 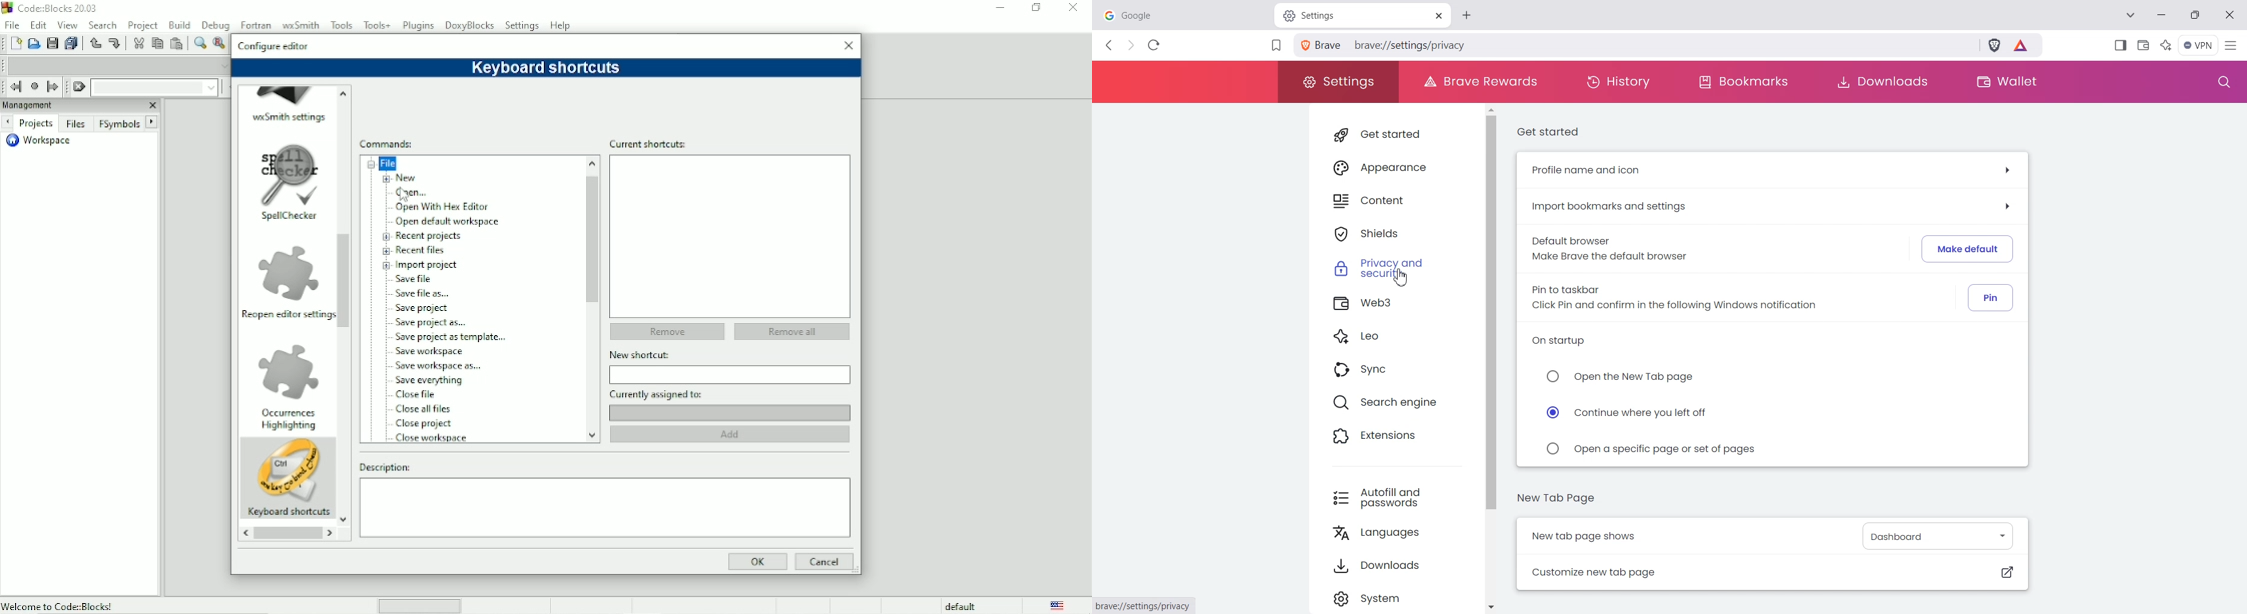 What do you see at coordinates (76, 125) in the screenshot?
I see `Files` at bounding box center [76, 125].